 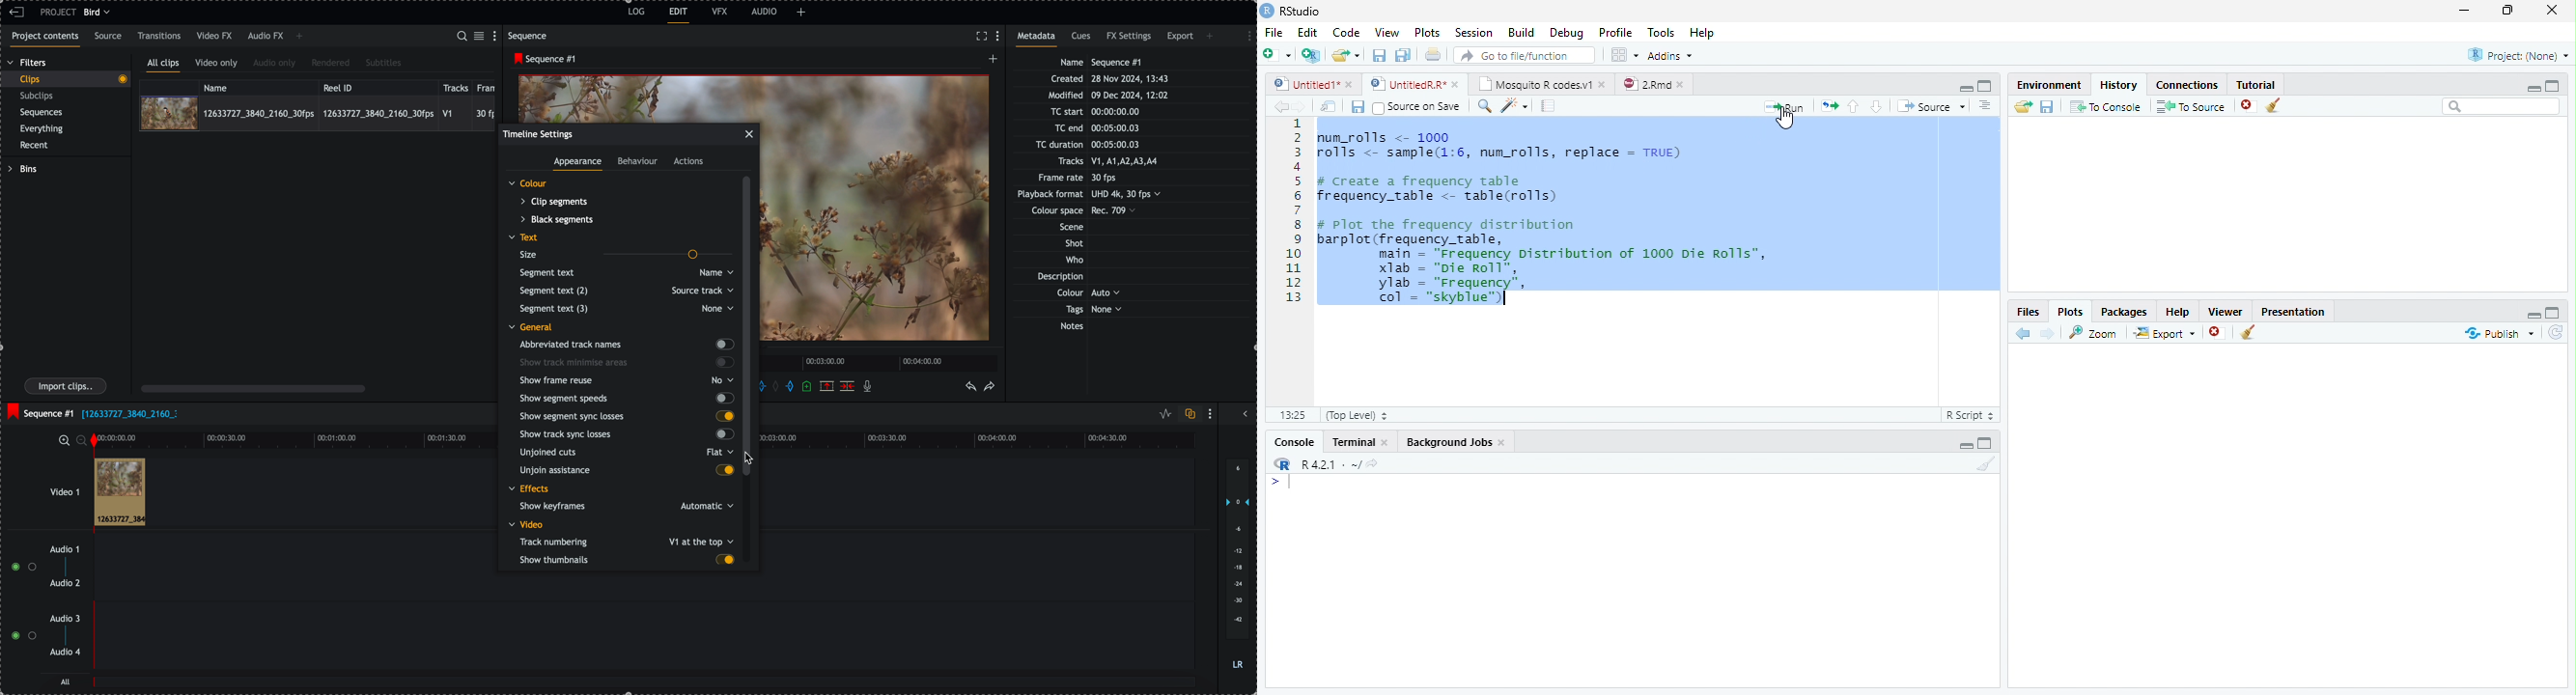 I want to click on Compile Report, so click(x=1550, y=105).